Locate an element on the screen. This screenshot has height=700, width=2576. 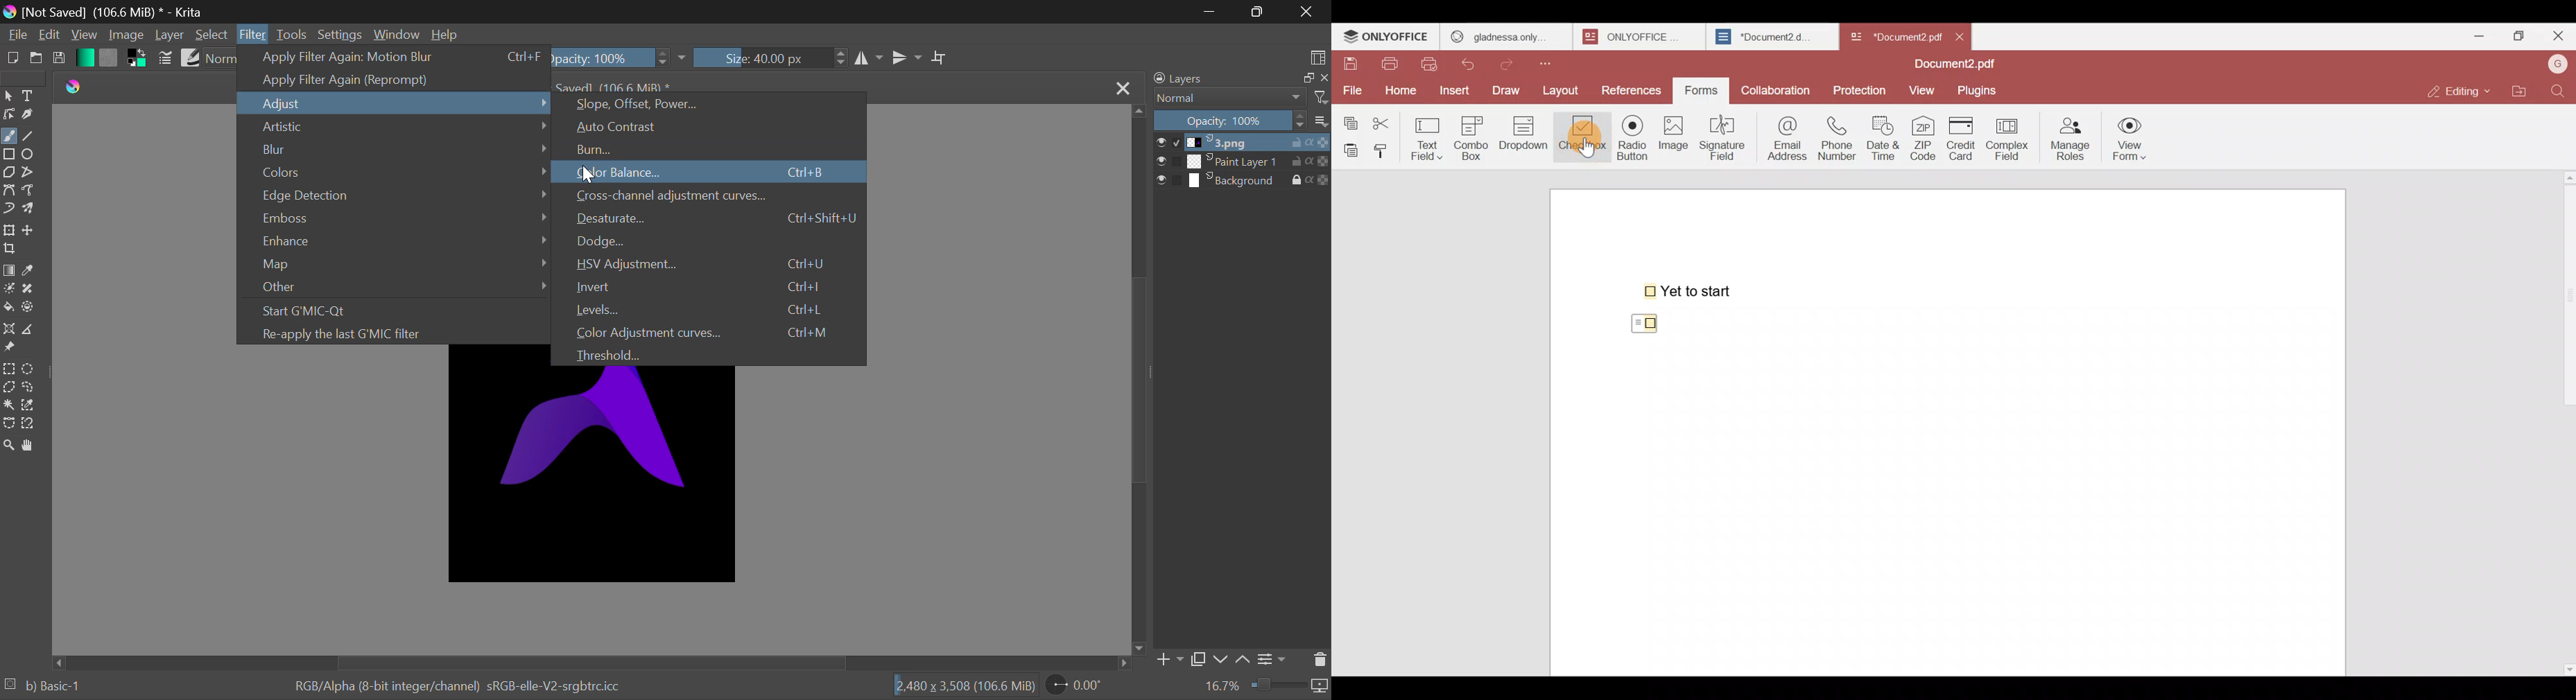
maximize is located at coordinates (1300, 78).